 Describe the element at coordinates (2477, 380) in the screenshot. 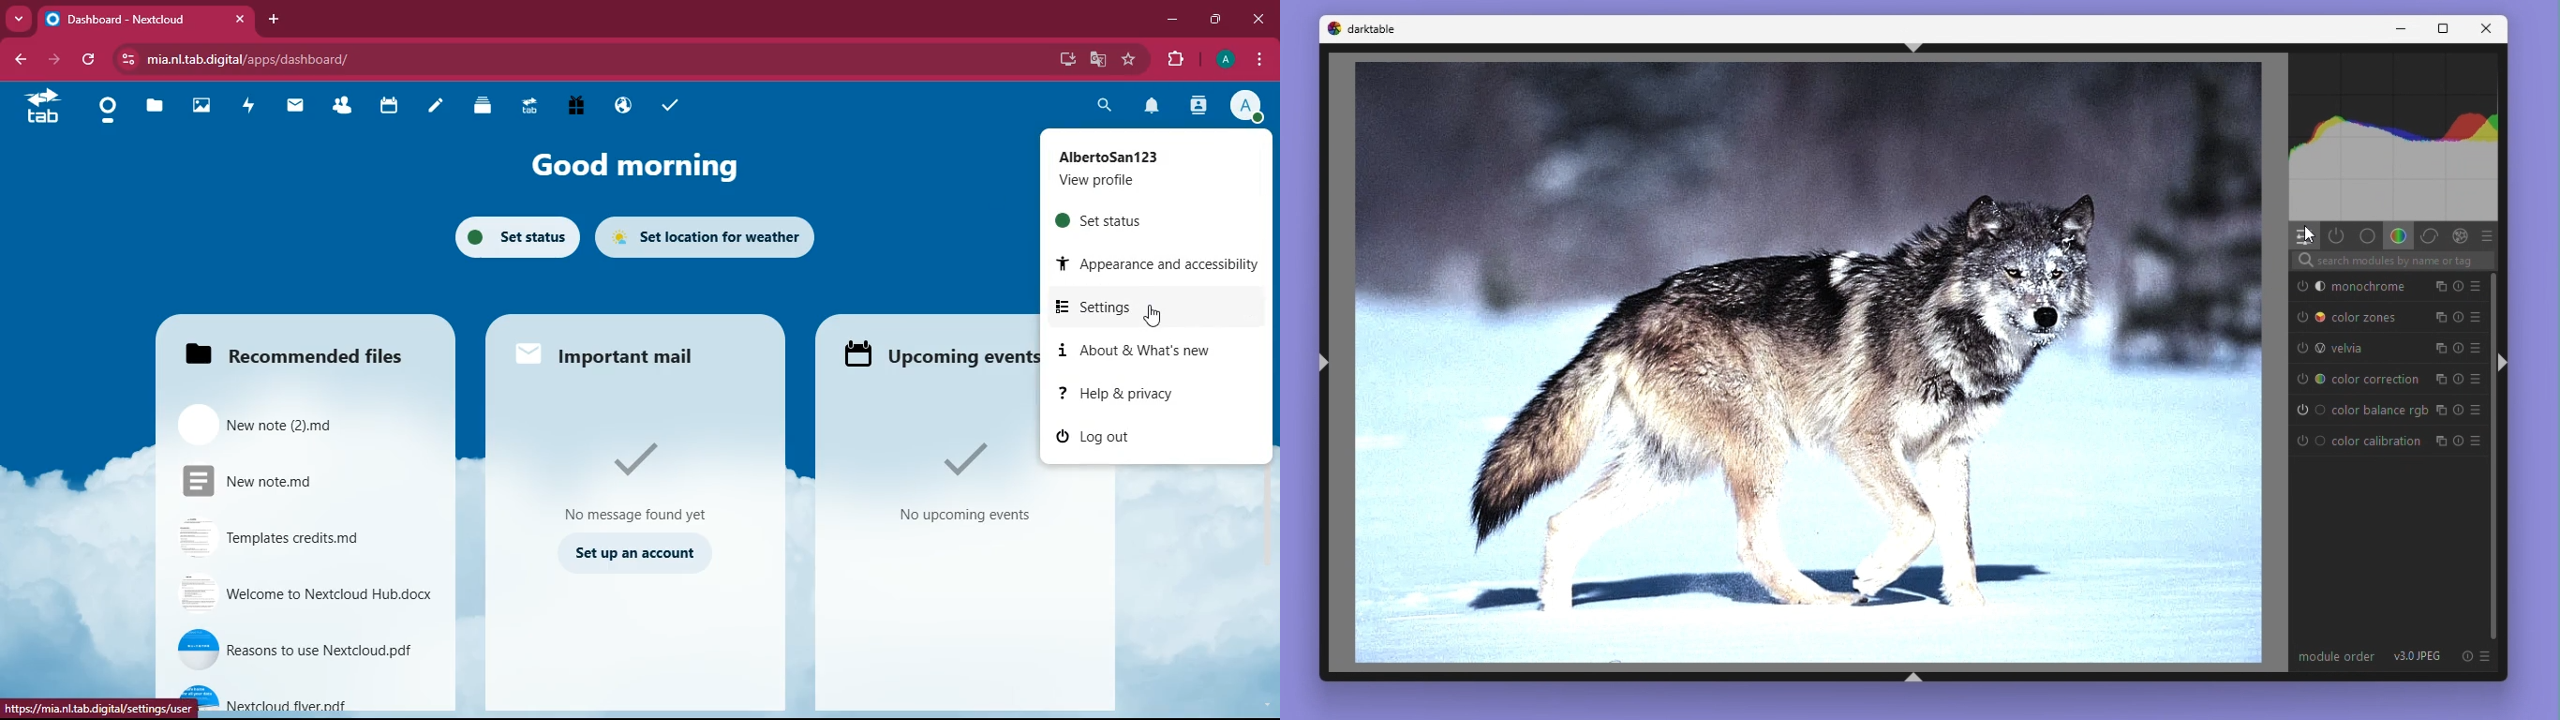

I see `presets` at that location.